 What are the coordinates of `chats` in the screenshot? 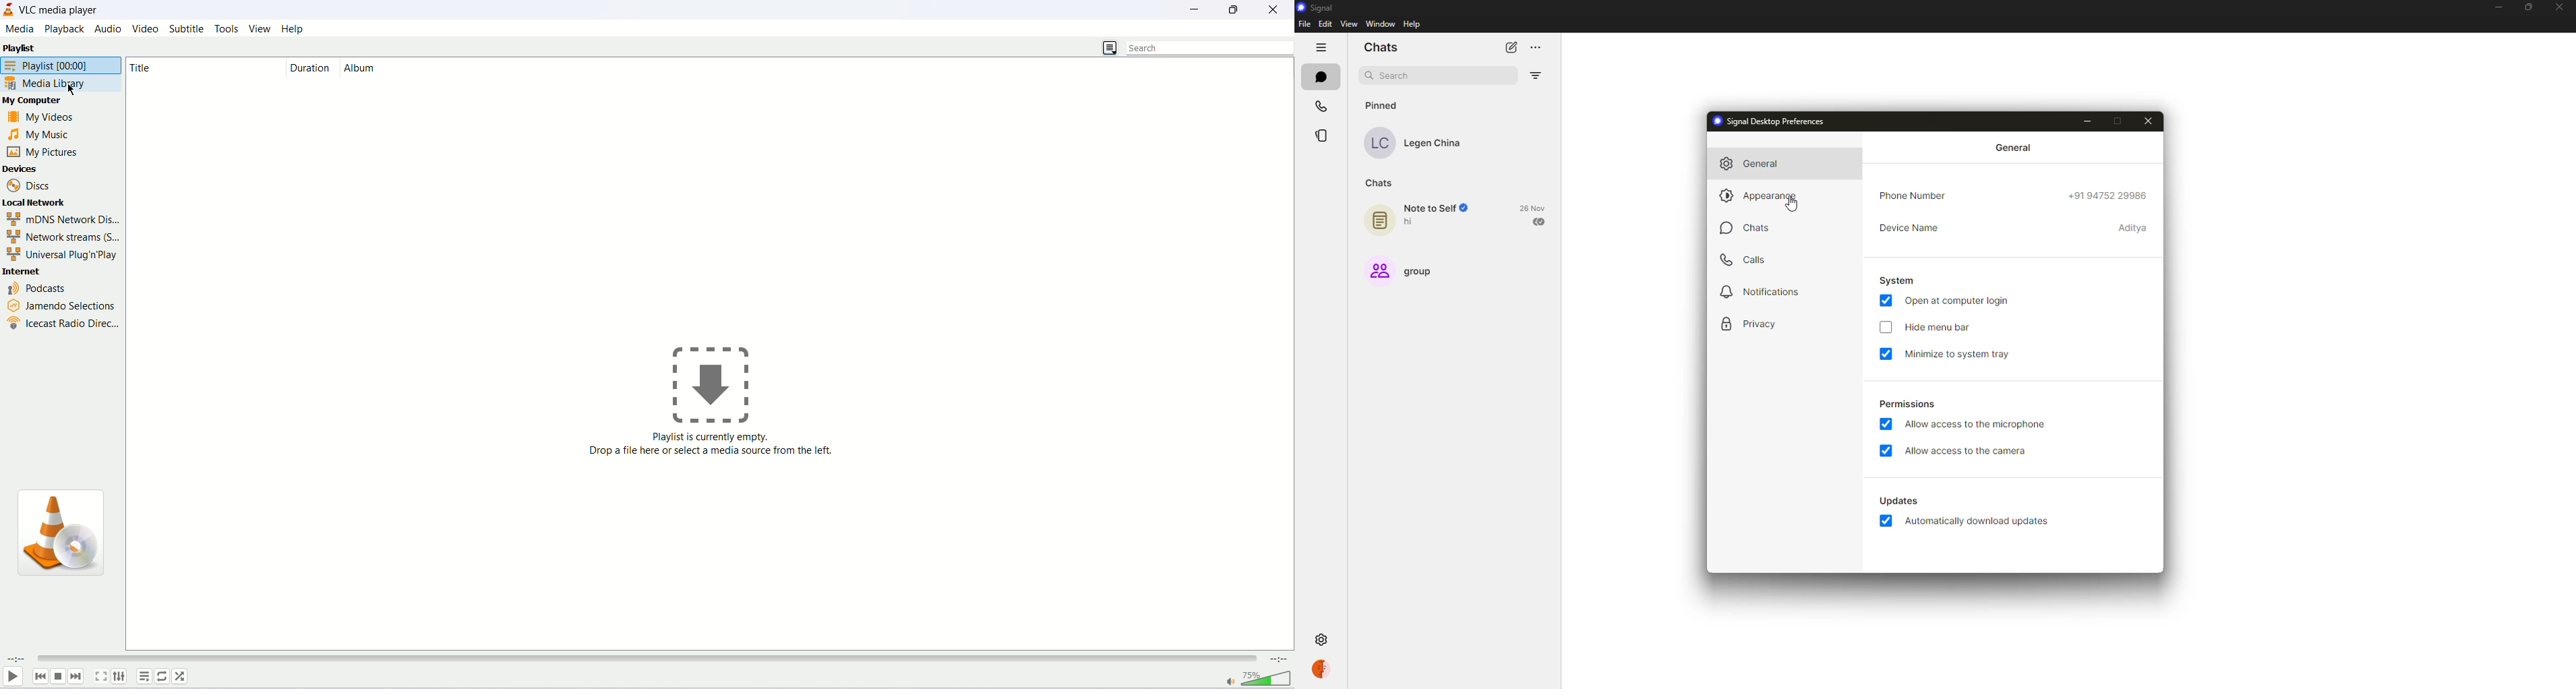 It's located at (1747, 228).